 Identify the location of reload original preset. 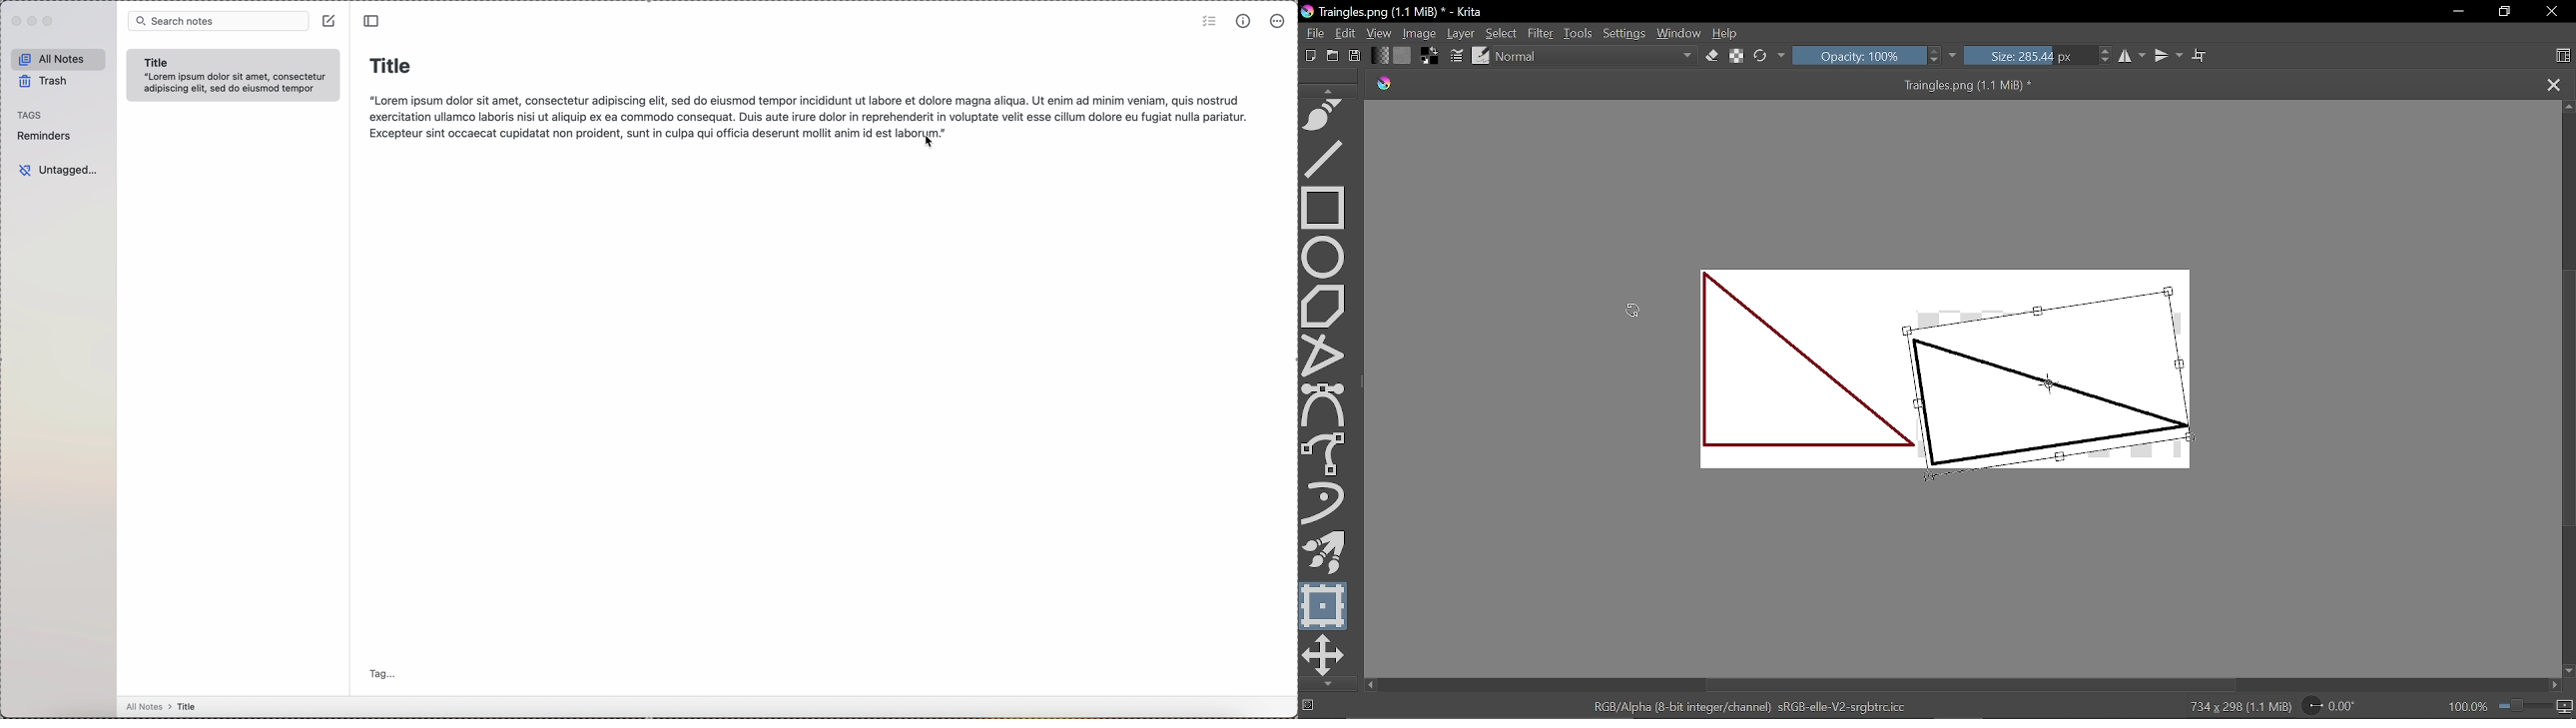
(1761, 57).